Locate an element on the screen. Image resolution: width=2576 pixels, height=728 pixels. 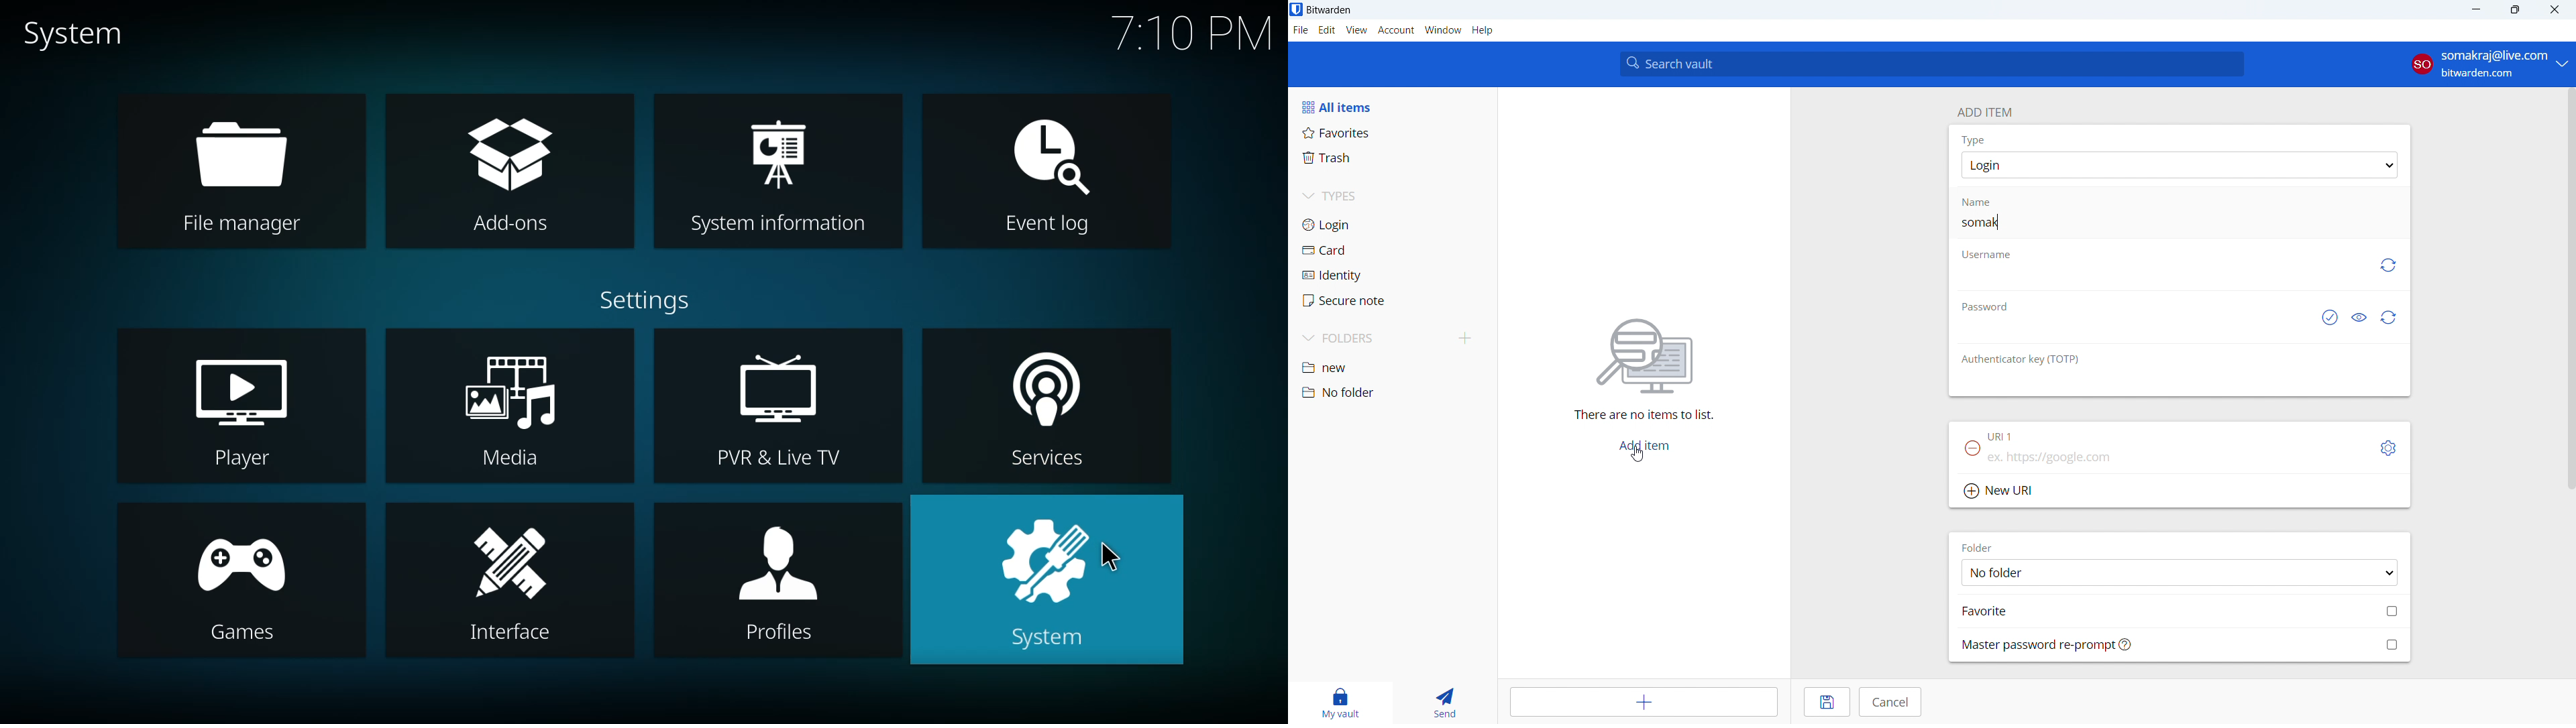
system information is located at coordinates (792, 173).